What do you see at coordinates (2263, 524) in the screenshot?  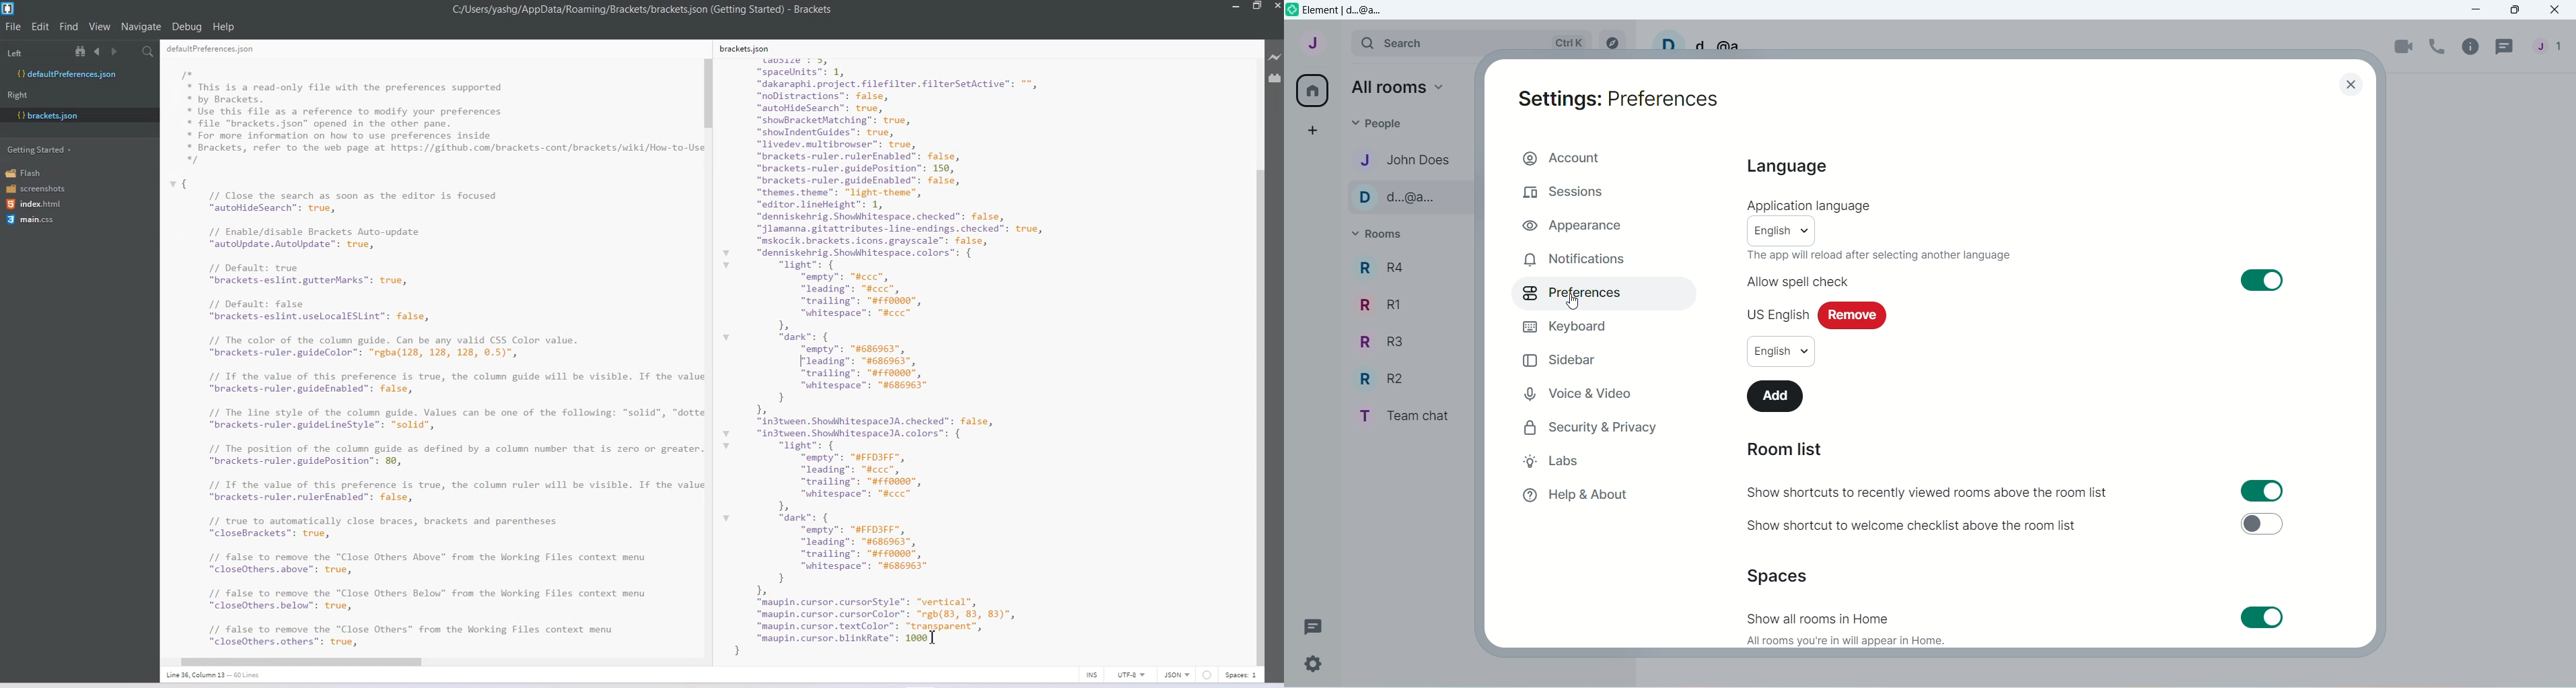 I see `toggle switch off` at bounding box center [2263, 524].